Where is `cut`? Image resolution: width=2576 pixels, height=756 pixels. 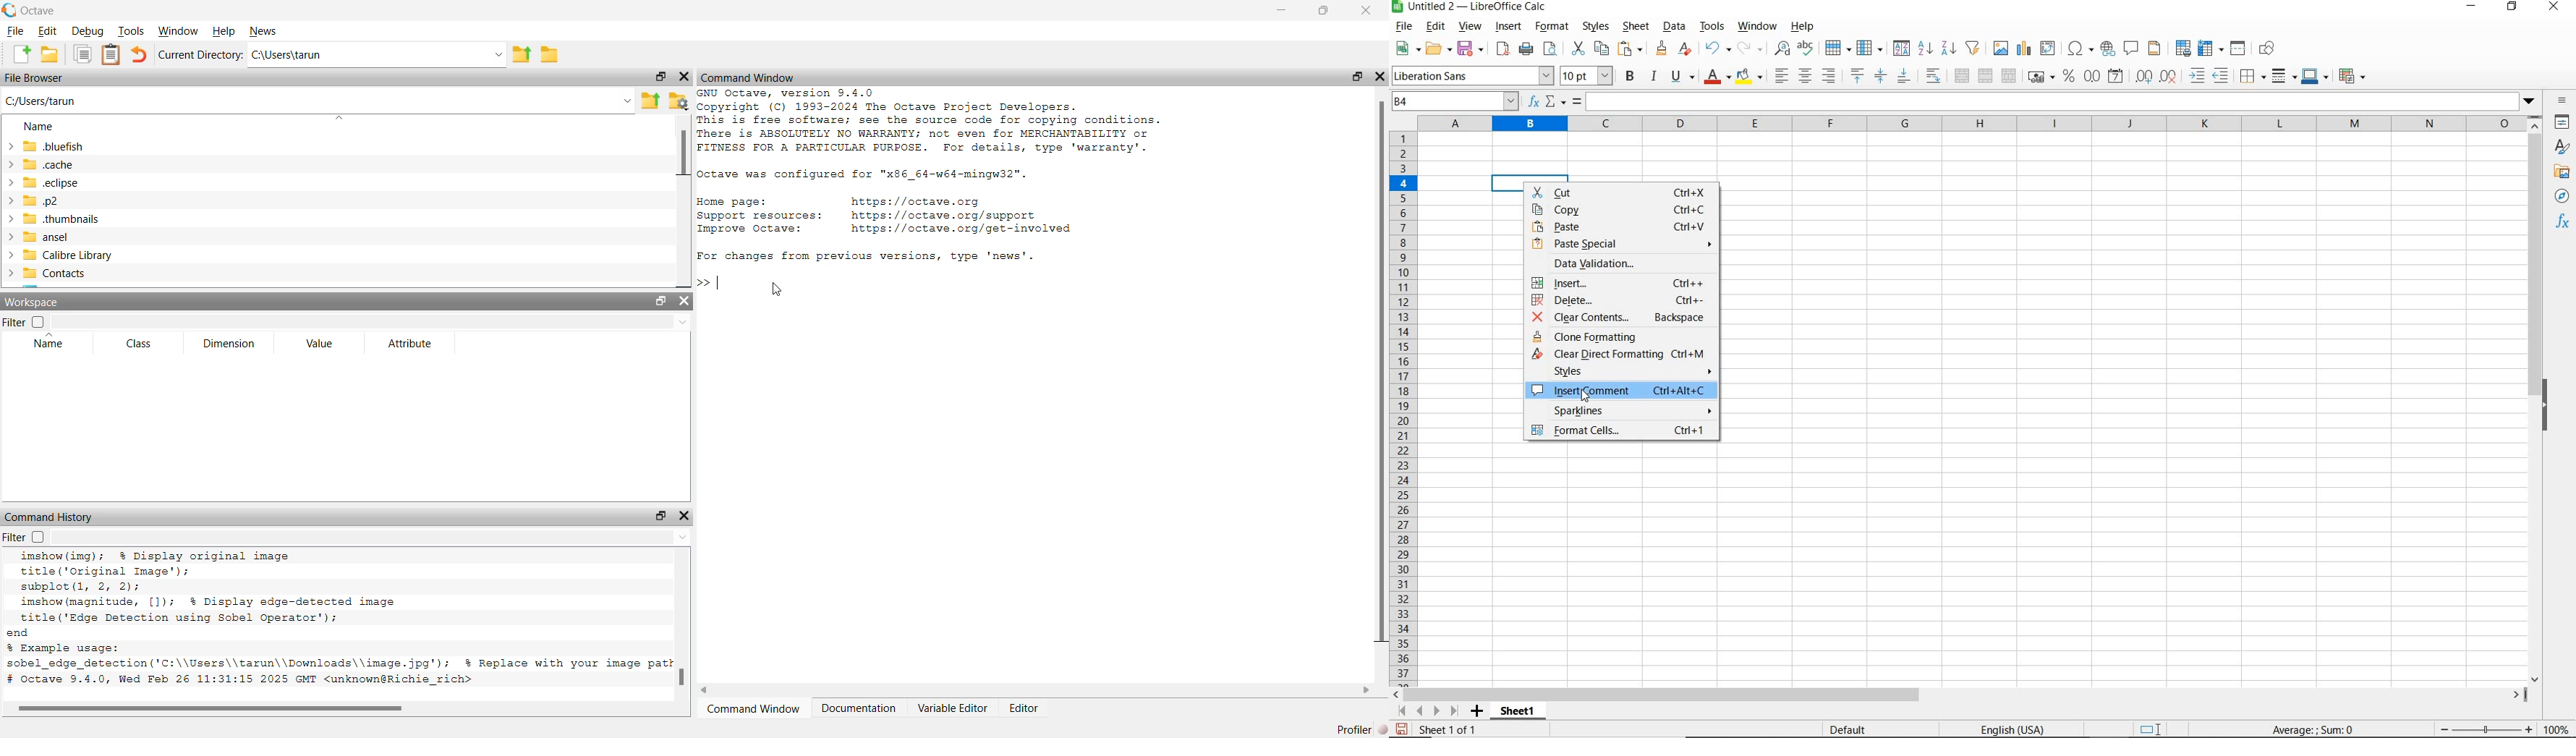
cut is located at coordinates (1624, 191).